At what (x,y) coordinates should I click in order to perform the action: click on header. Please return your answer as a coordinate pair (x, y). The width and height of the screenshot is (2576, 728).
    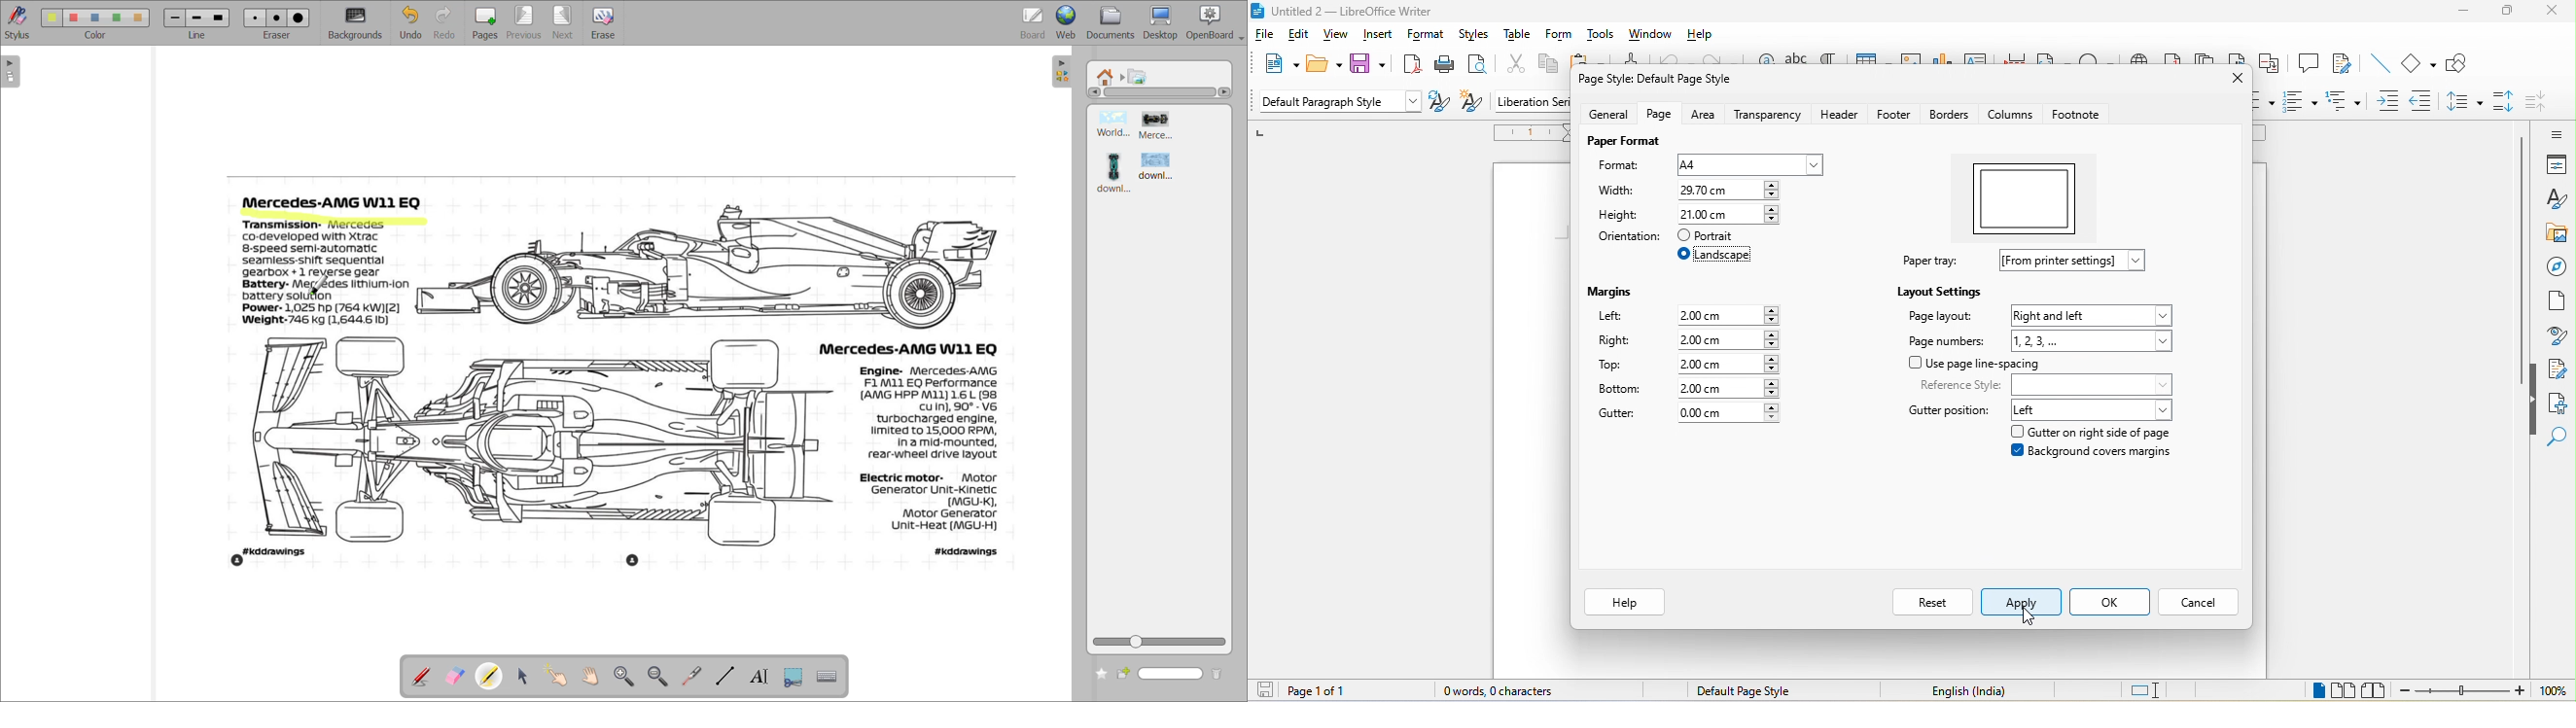
    Looking at the image, I should click on (1837, 116).